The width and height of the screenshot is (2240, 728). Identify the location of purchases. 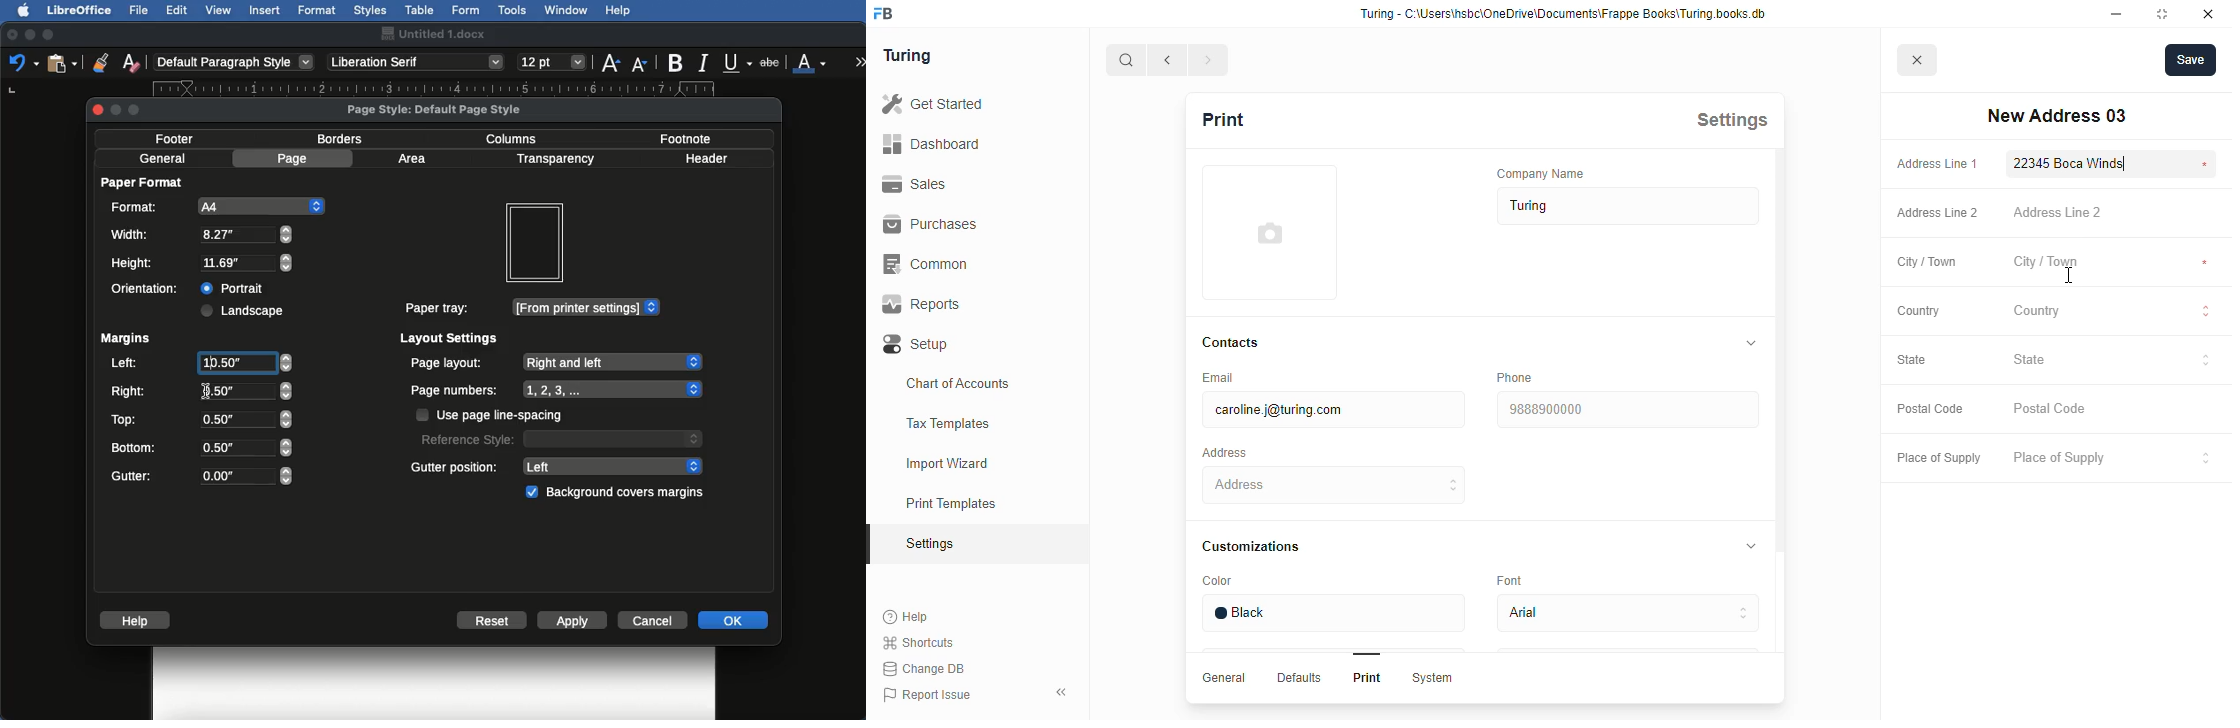
(930, 224).